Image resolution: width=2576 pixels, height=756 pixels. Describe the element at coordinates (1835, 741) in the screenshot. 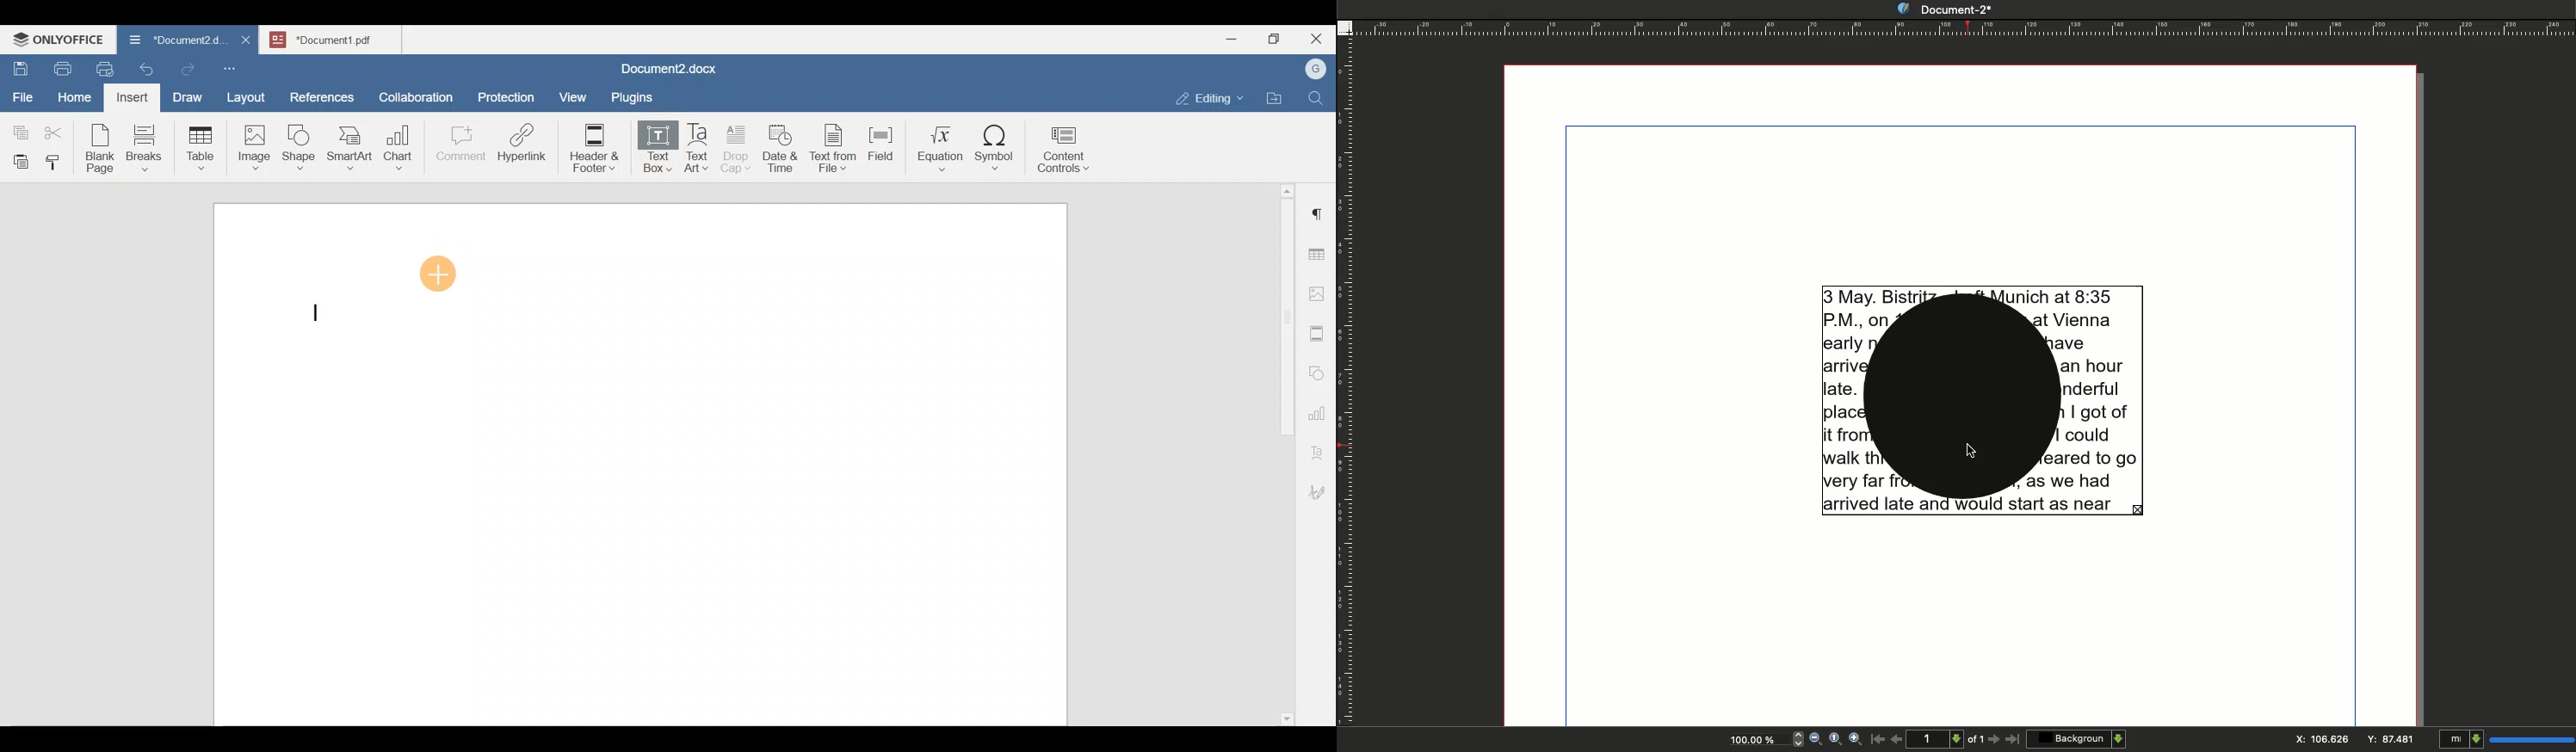

I see `Zoom` at that location.